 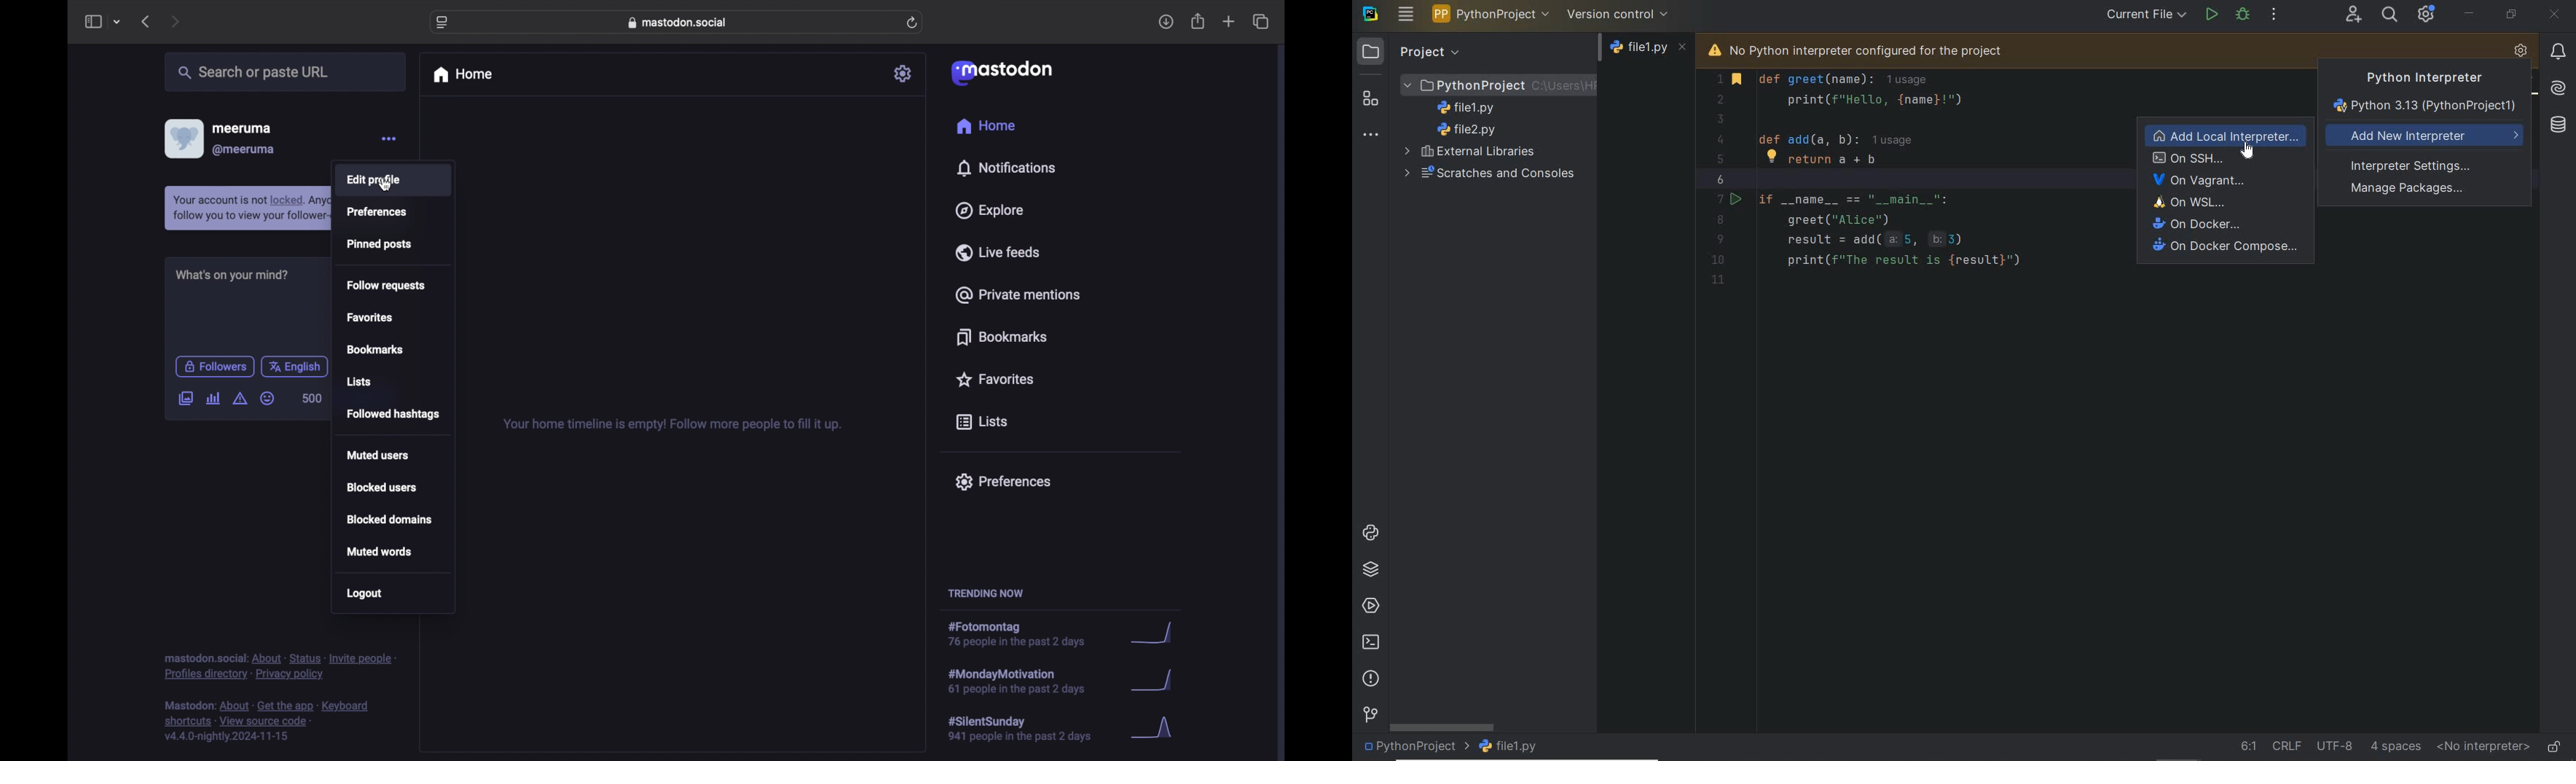 I want to click on notifications, so click(x=2558, y=51).